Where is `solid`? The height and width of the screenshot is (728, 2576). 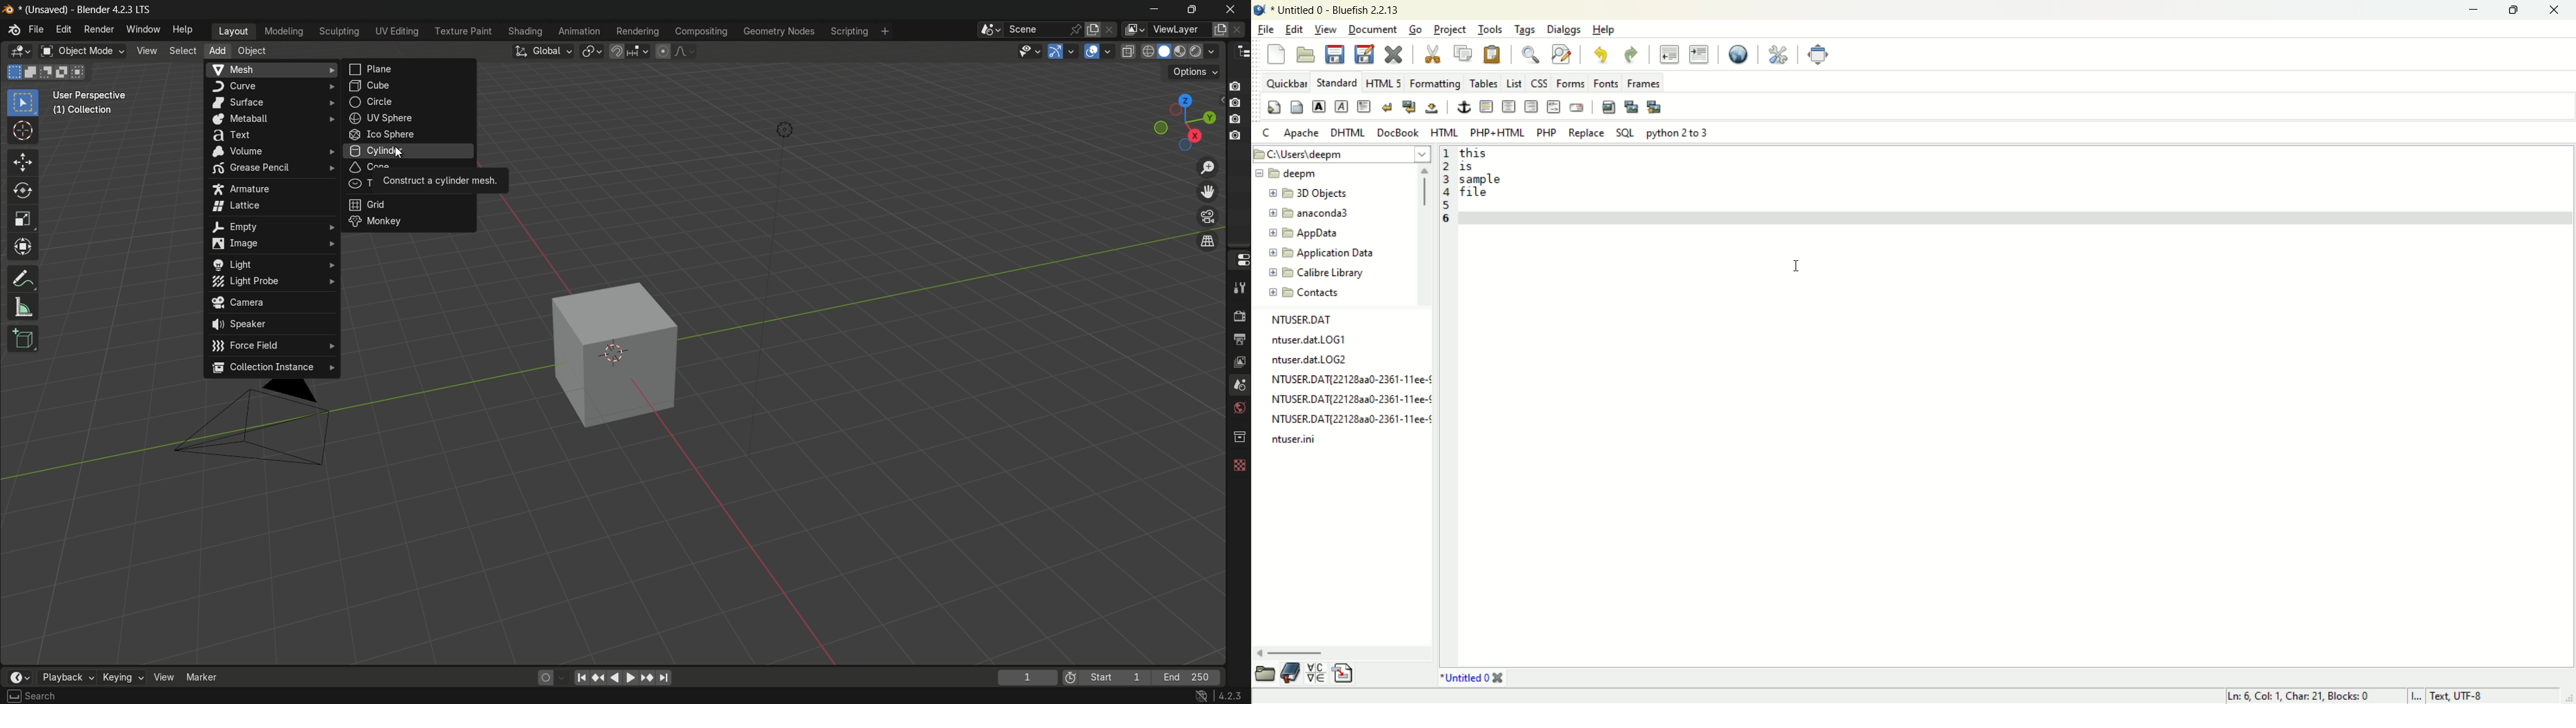 solid is located at coordinates (1165, 52).